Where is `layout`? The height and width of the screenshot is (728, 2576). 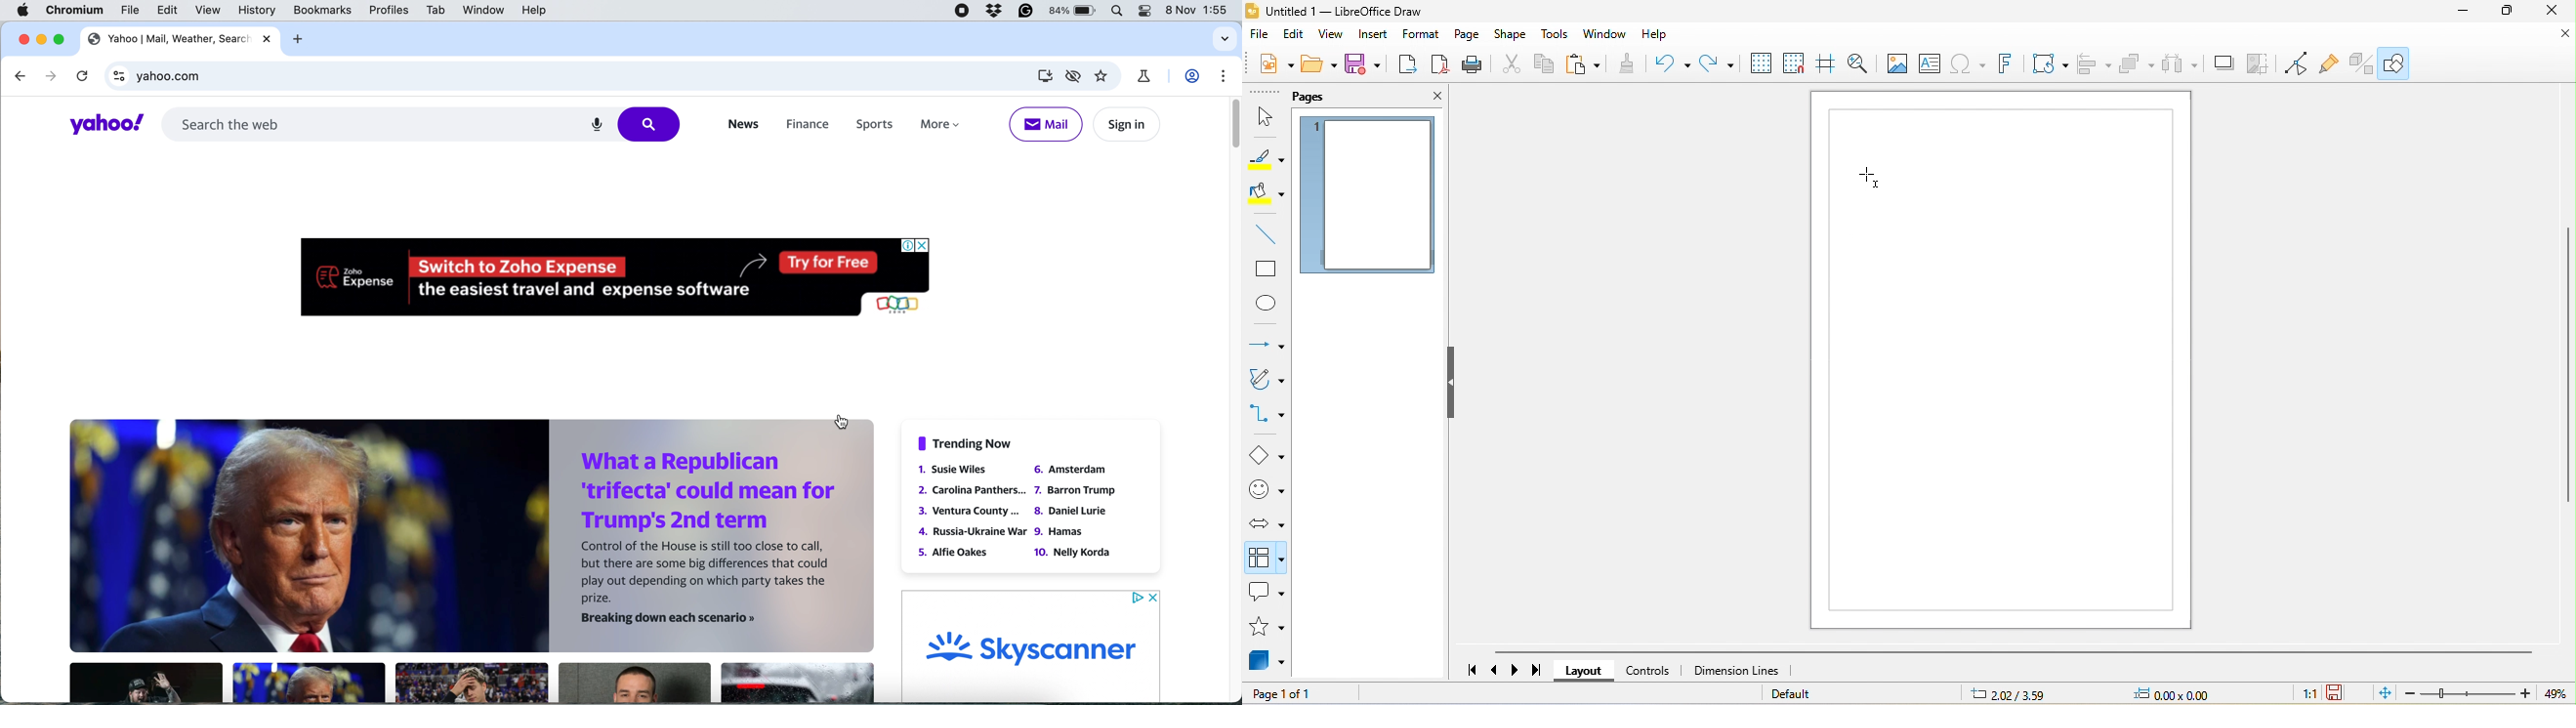
layout is located at coordinates (1583, 671).